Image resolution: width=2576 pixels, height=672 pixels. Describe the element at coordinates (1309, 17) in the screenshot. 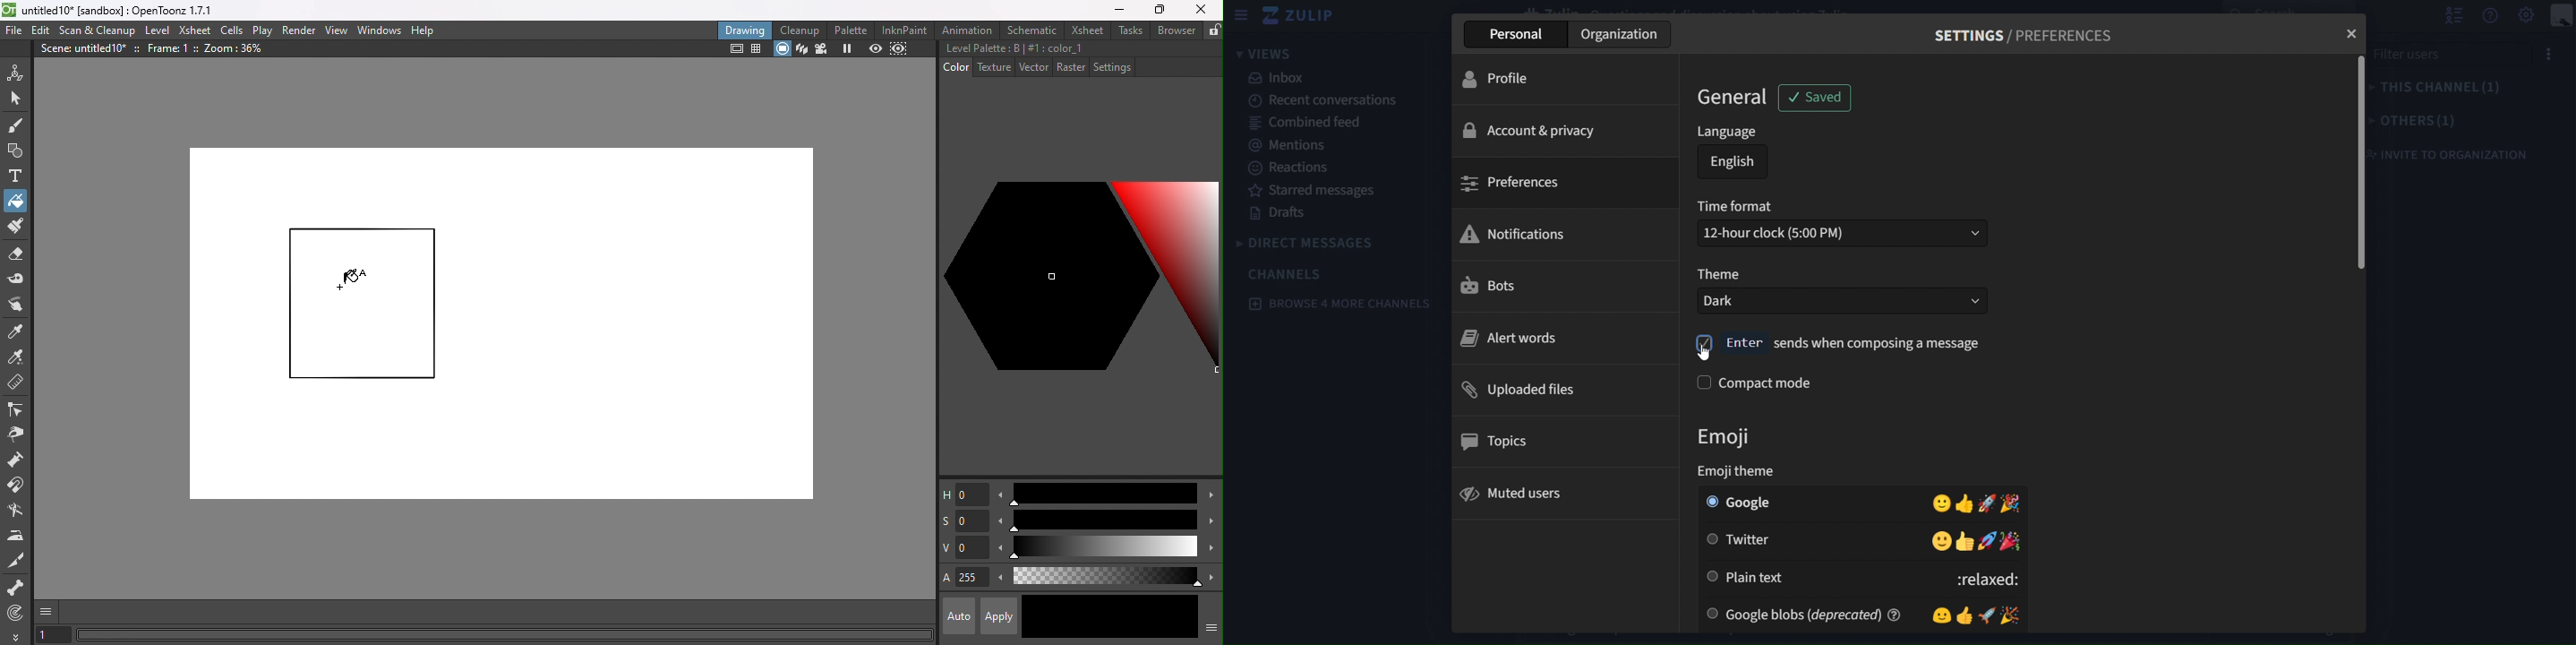

I see `Zulip` at that location.